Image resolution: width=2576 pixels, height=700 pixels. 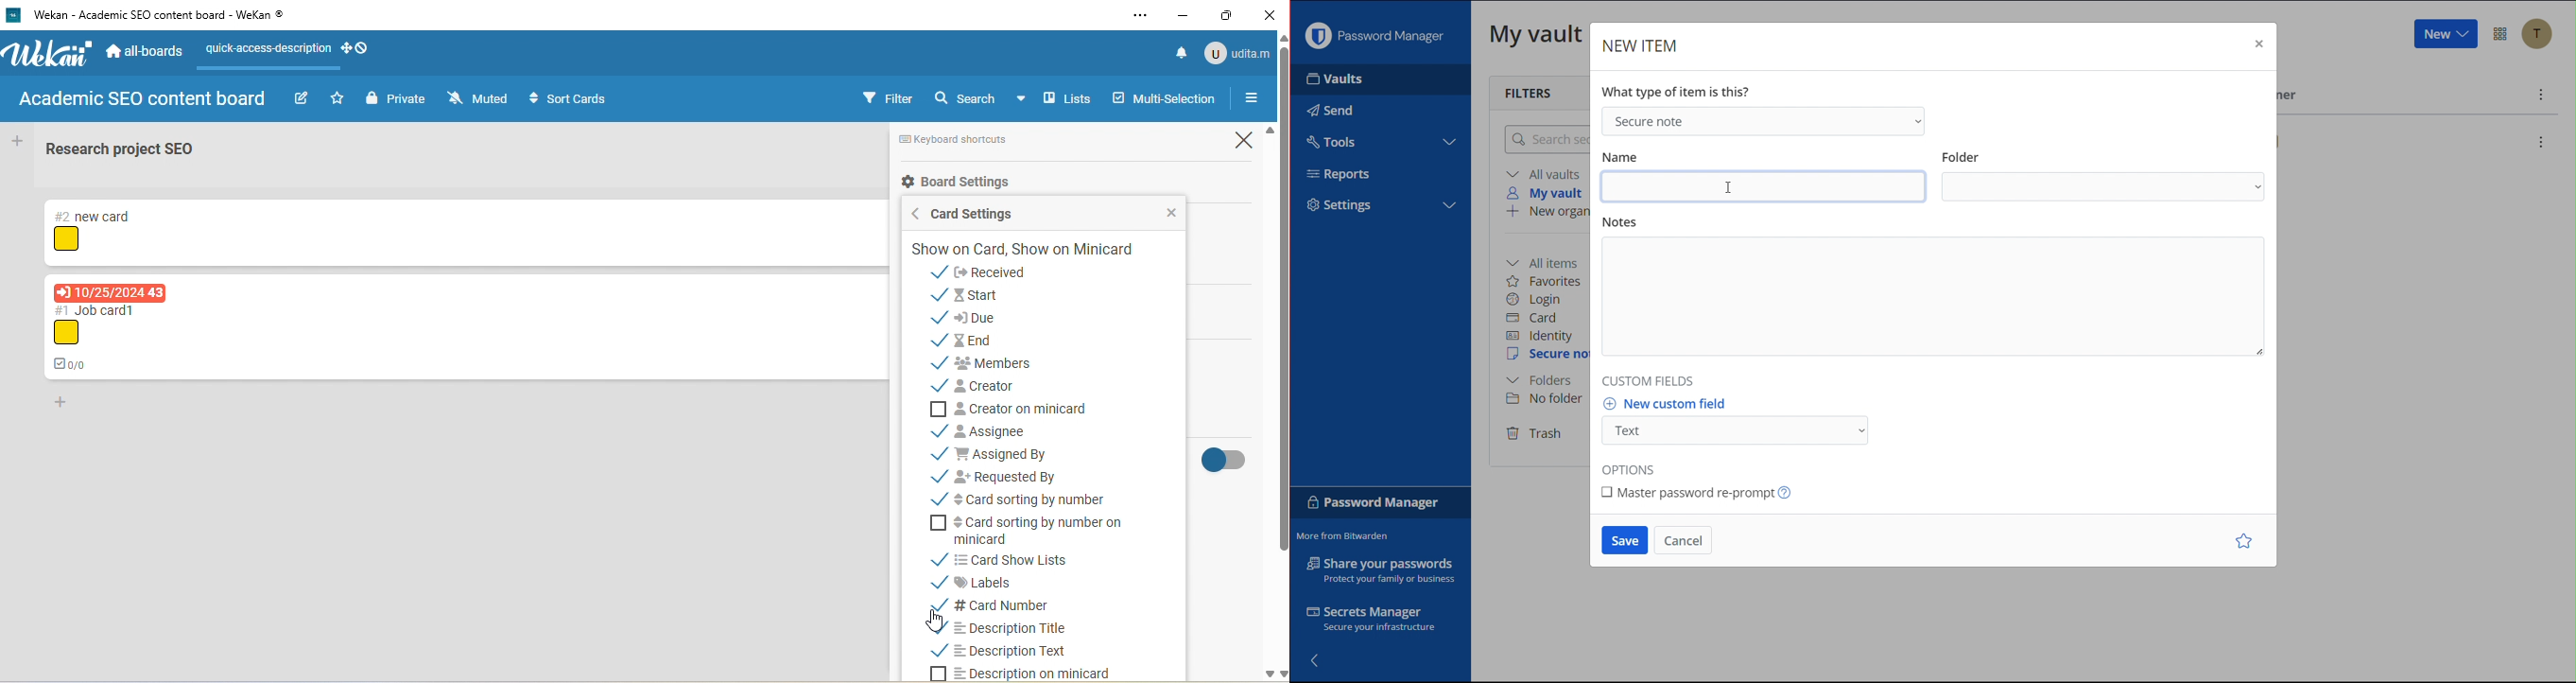 What do you see at coordinates (965, 183) in the screenshot?
I see `board settings` at bounding box center [965, 183].